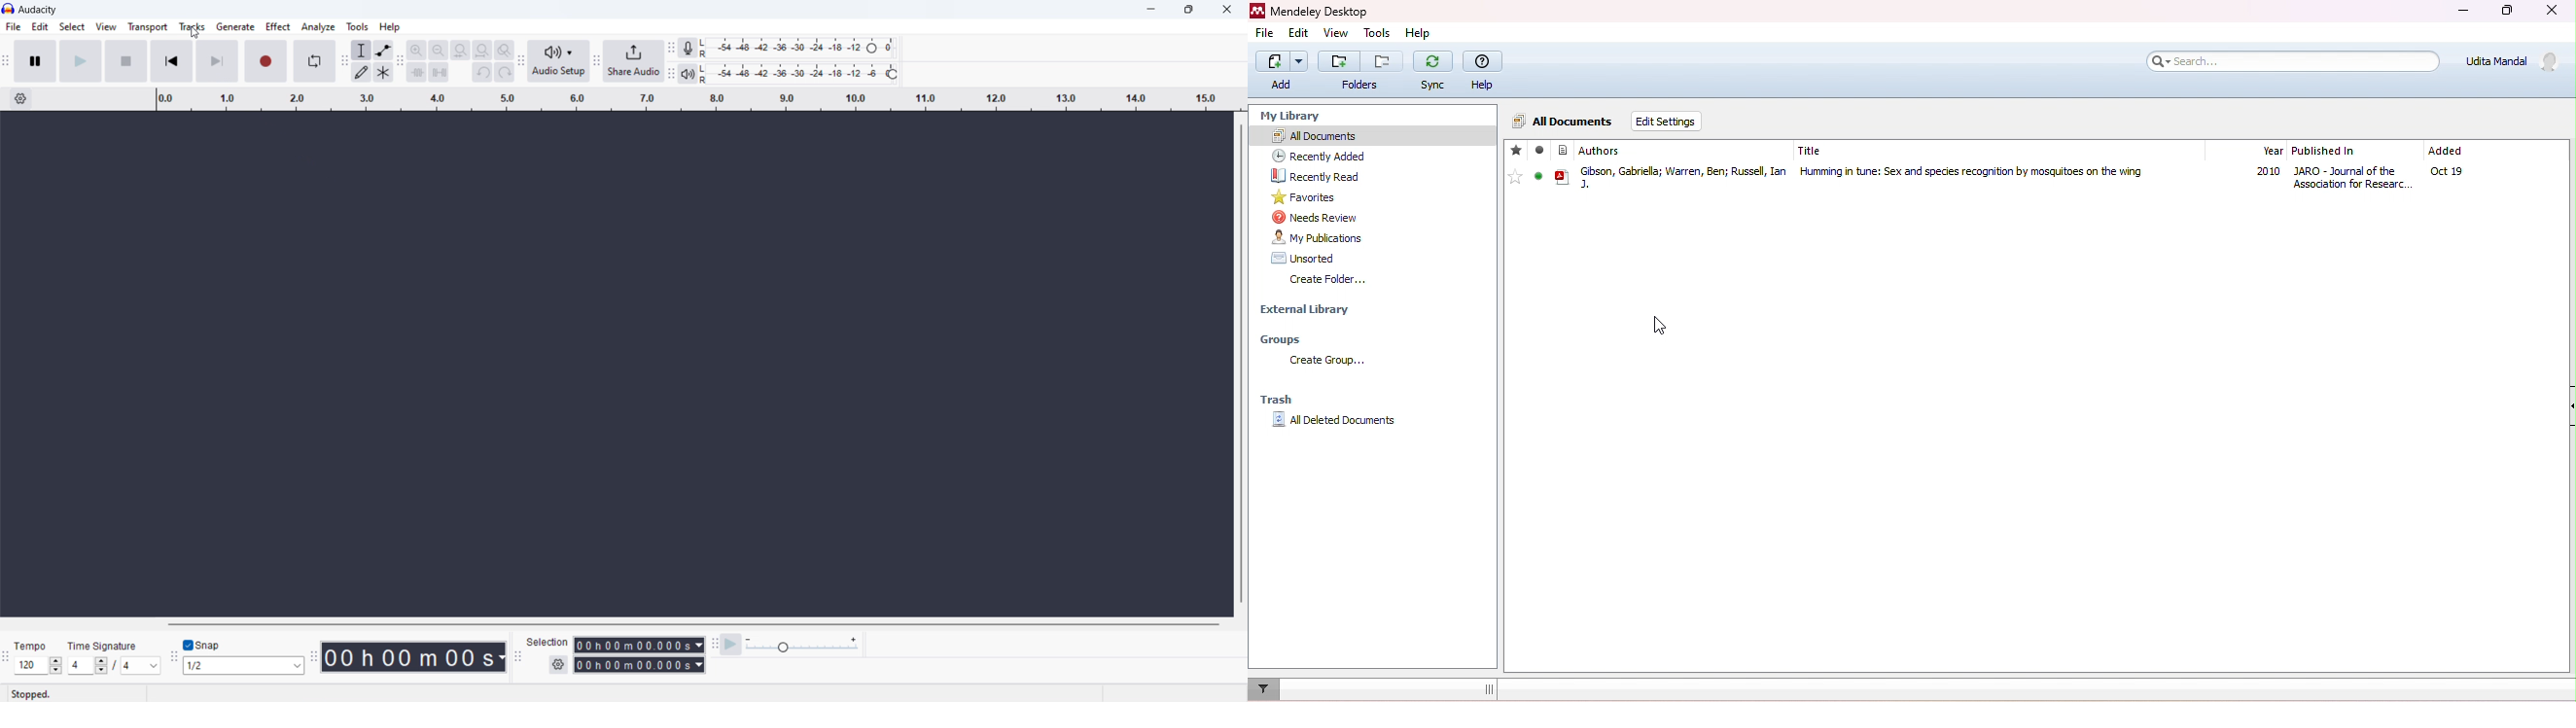 This screenshot has height=728, width=2576. What do you see at coordinates (389, 27) in the screenshot?
I see `help` at bounding box center [389, 27].